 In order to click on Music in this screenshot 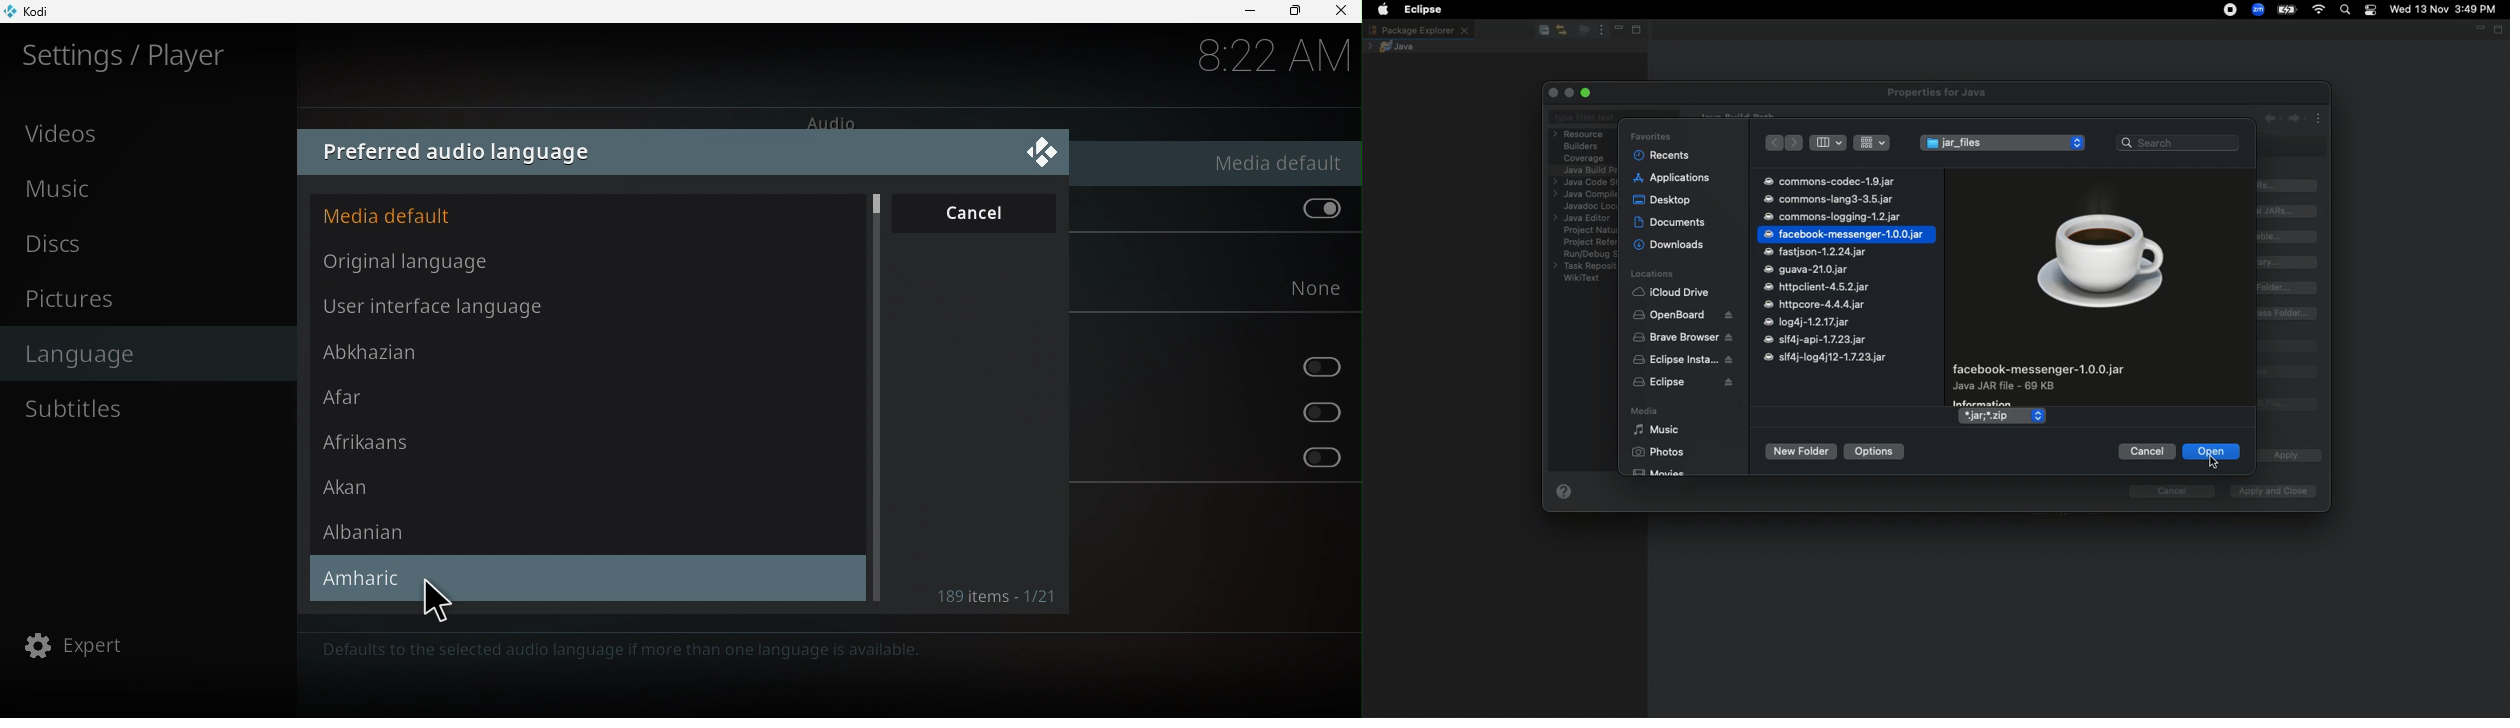, I will do `click(1656, 430)`.